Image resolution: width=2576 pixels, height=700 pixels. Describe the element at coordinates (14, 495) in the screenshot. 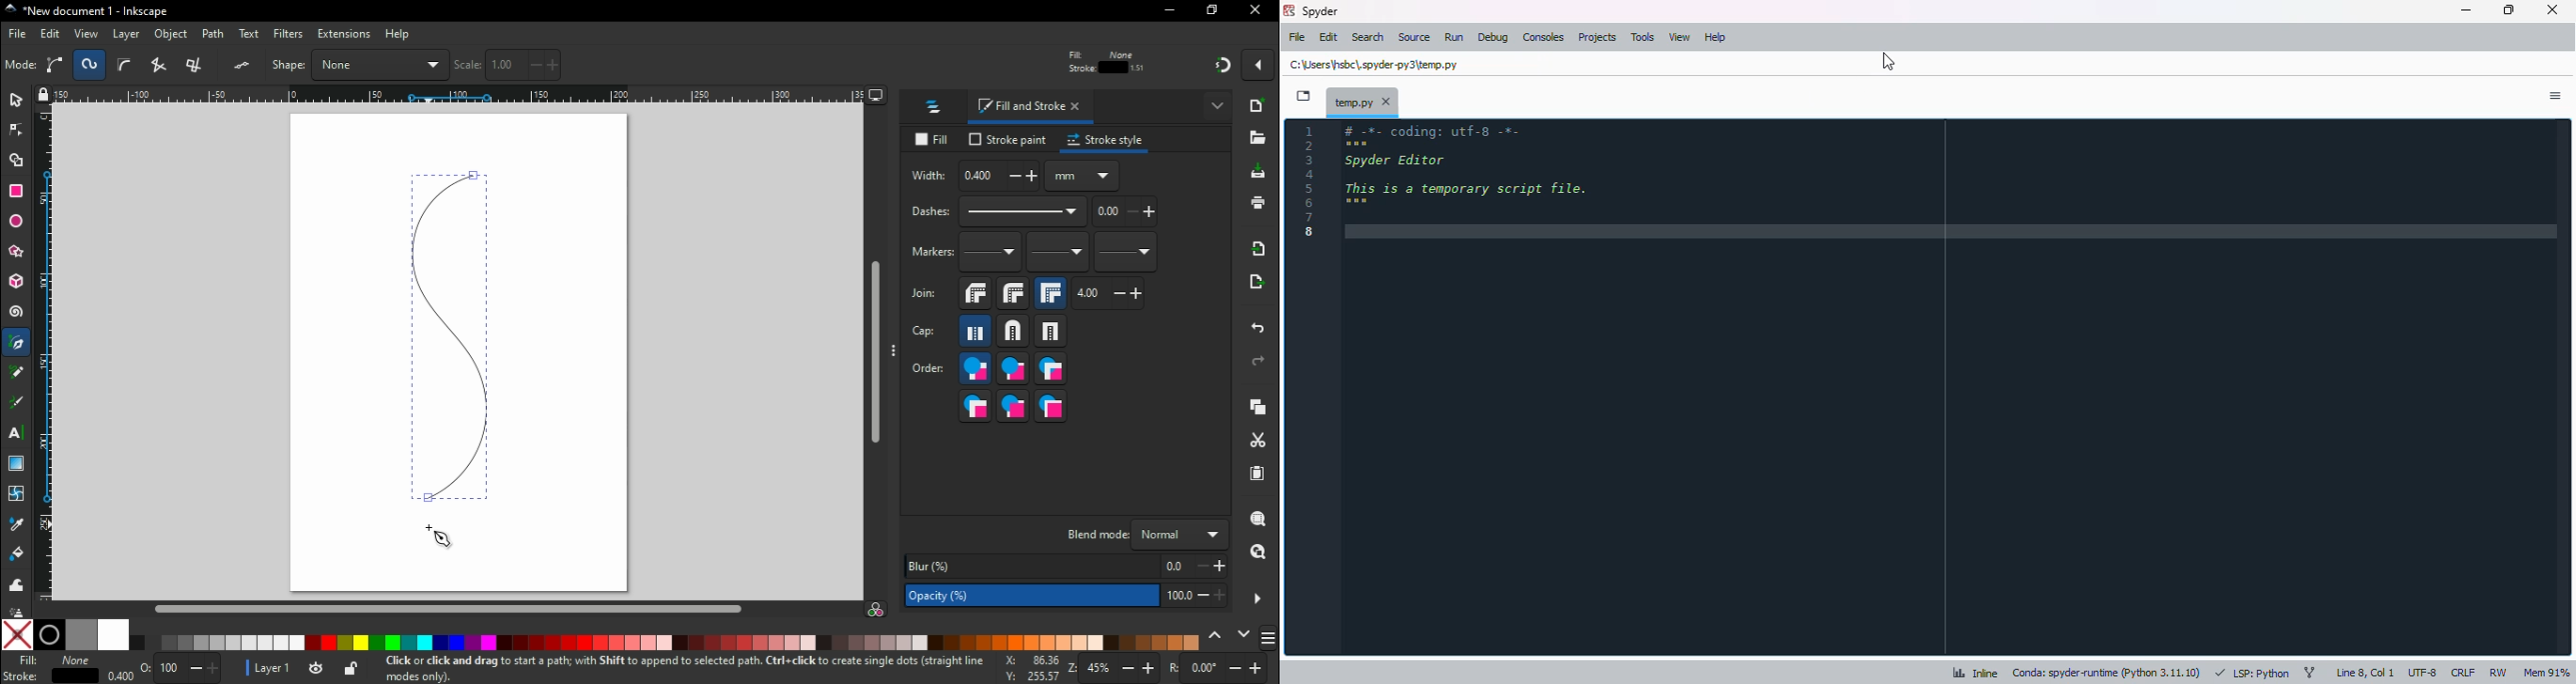

I see `mesh tool` at that location.